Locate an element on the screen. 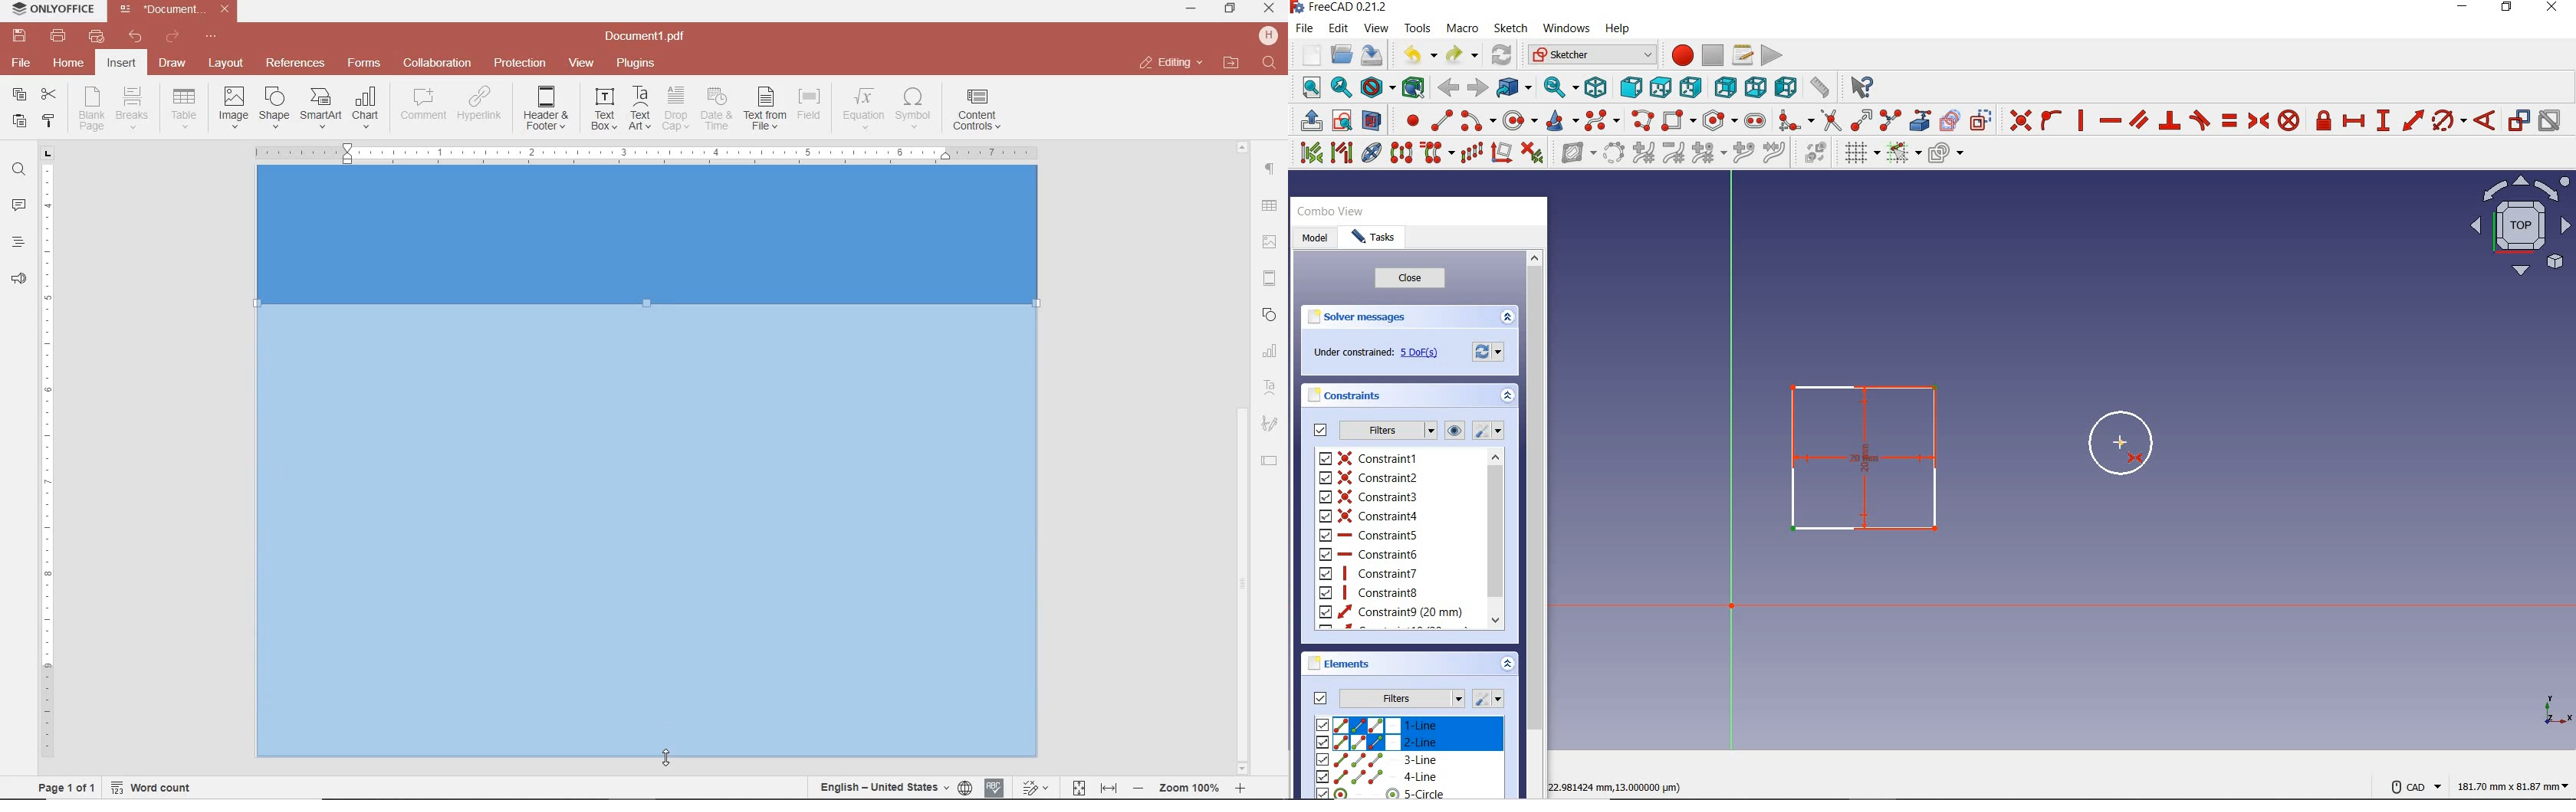 The height and width of the screenshot is (812, 2576). create slot is located at coordinates (1758, 123).